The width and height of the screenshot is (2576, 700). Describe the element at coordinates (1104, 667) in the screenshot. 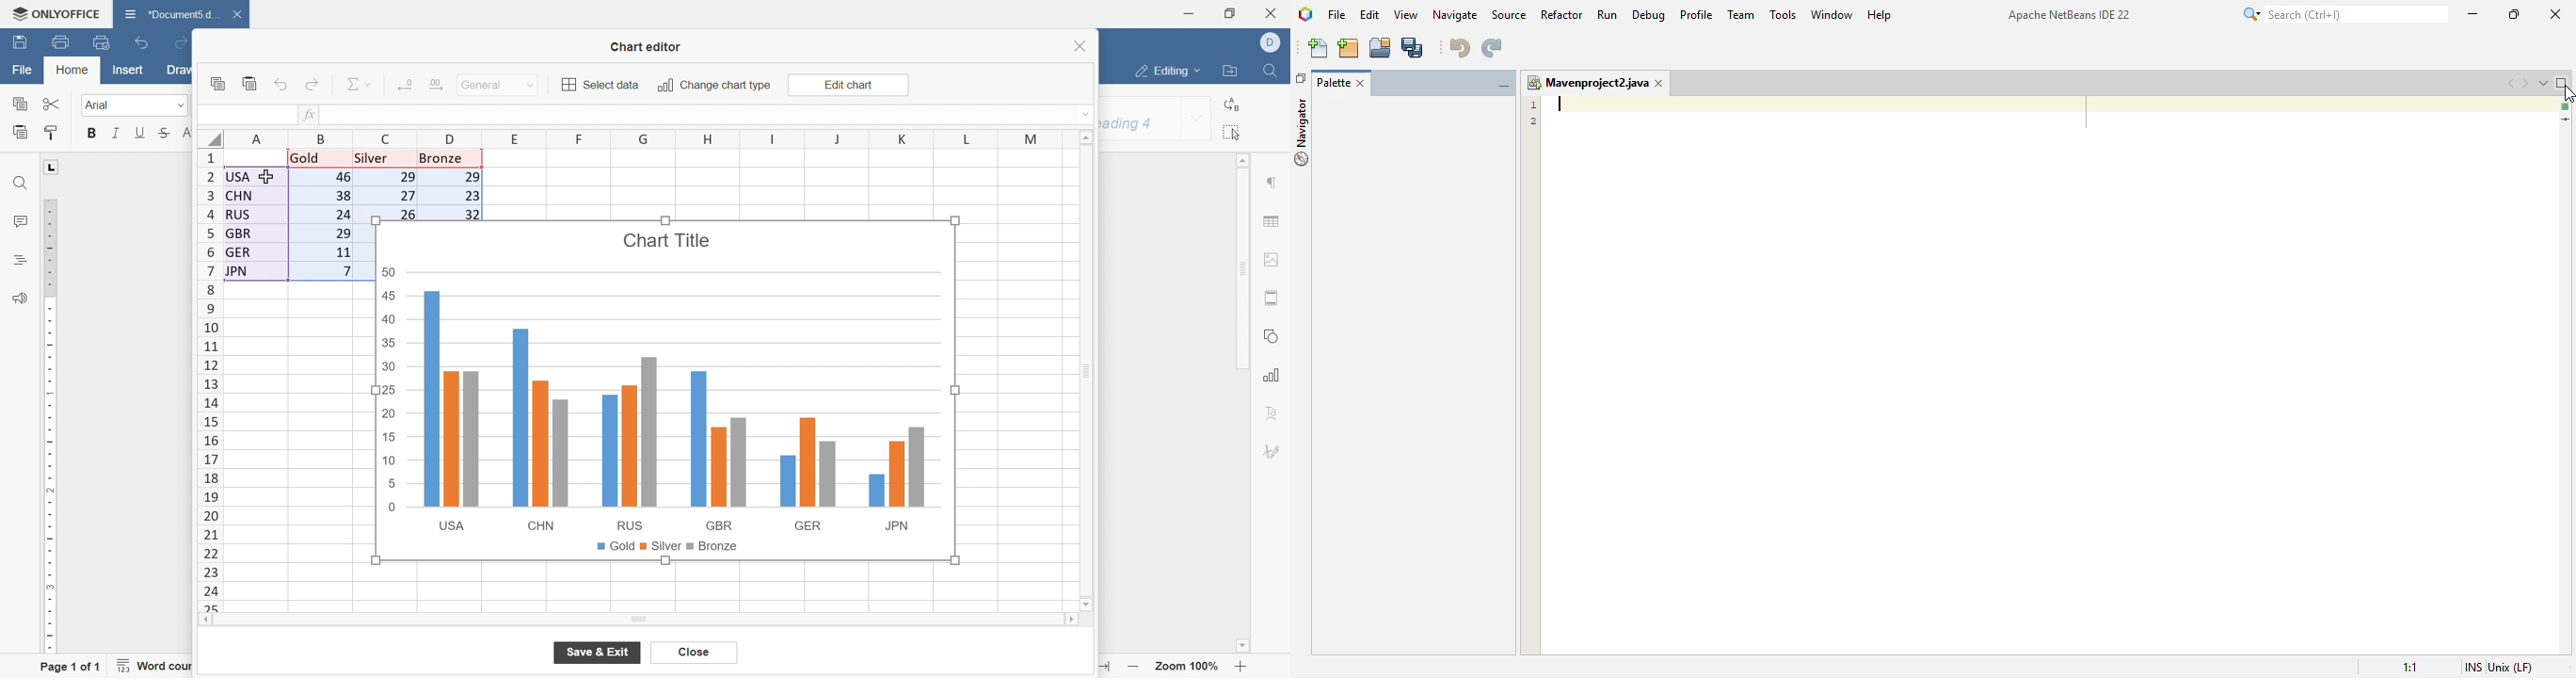

I see `fit to width` at that location.